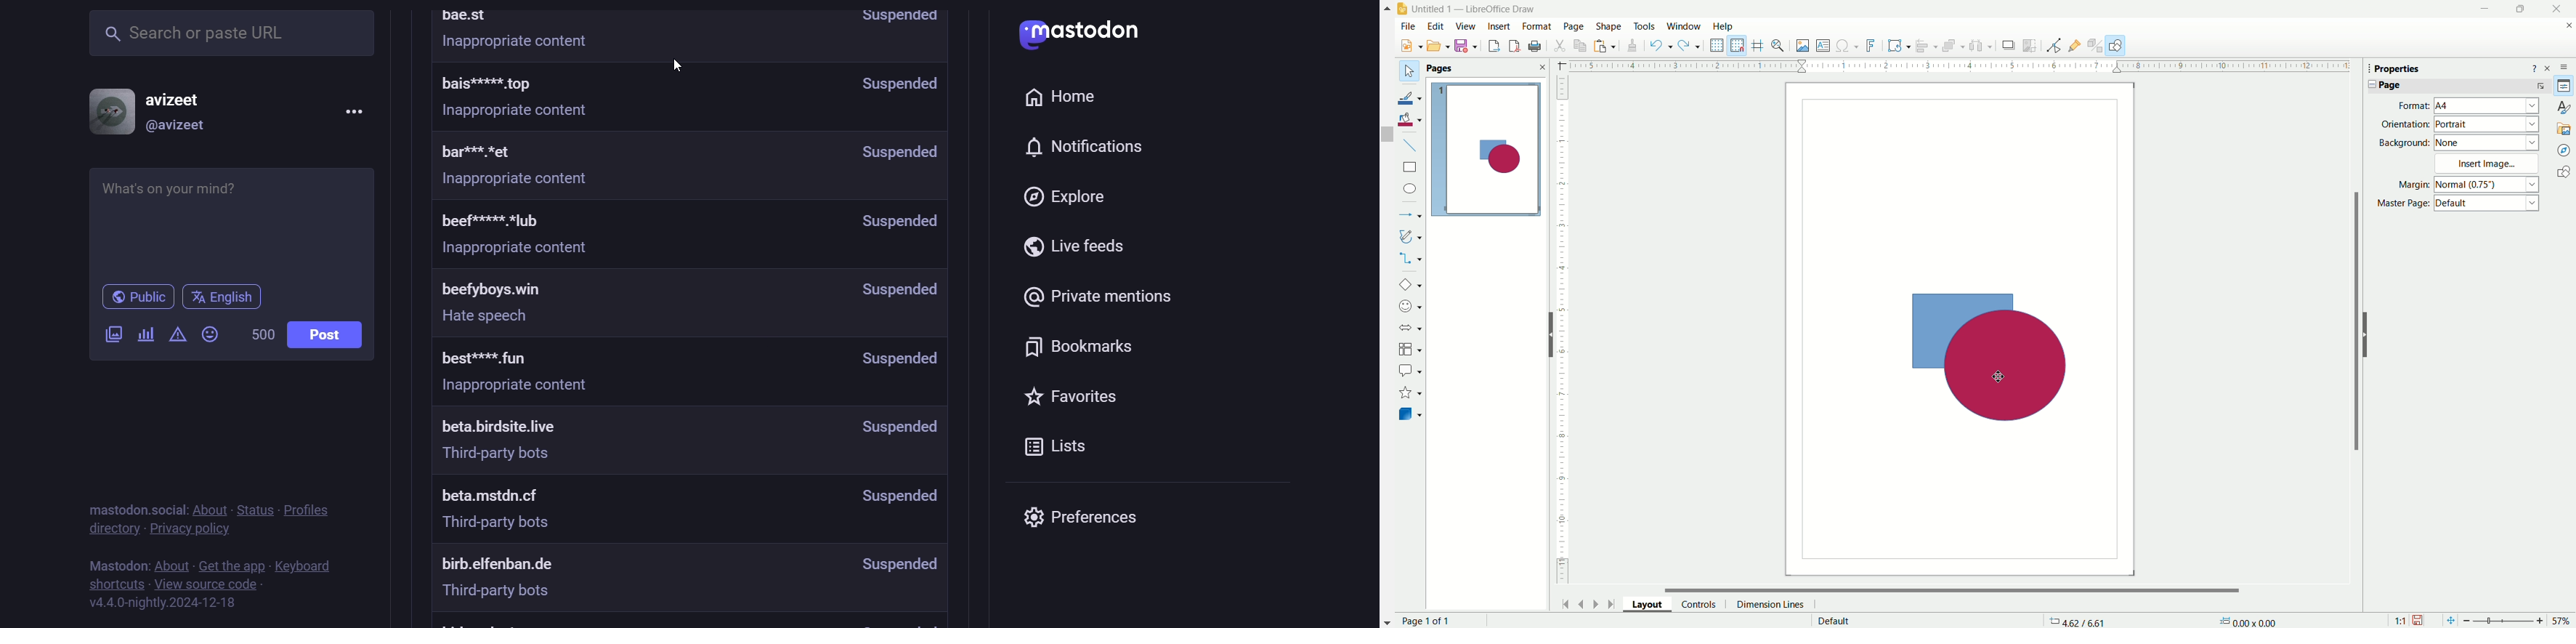 This screenshot has width=2576, height=644. Describe the element at coordinates (695, 33) in the screenshot. I see `Moderated Servers Information` at that location.